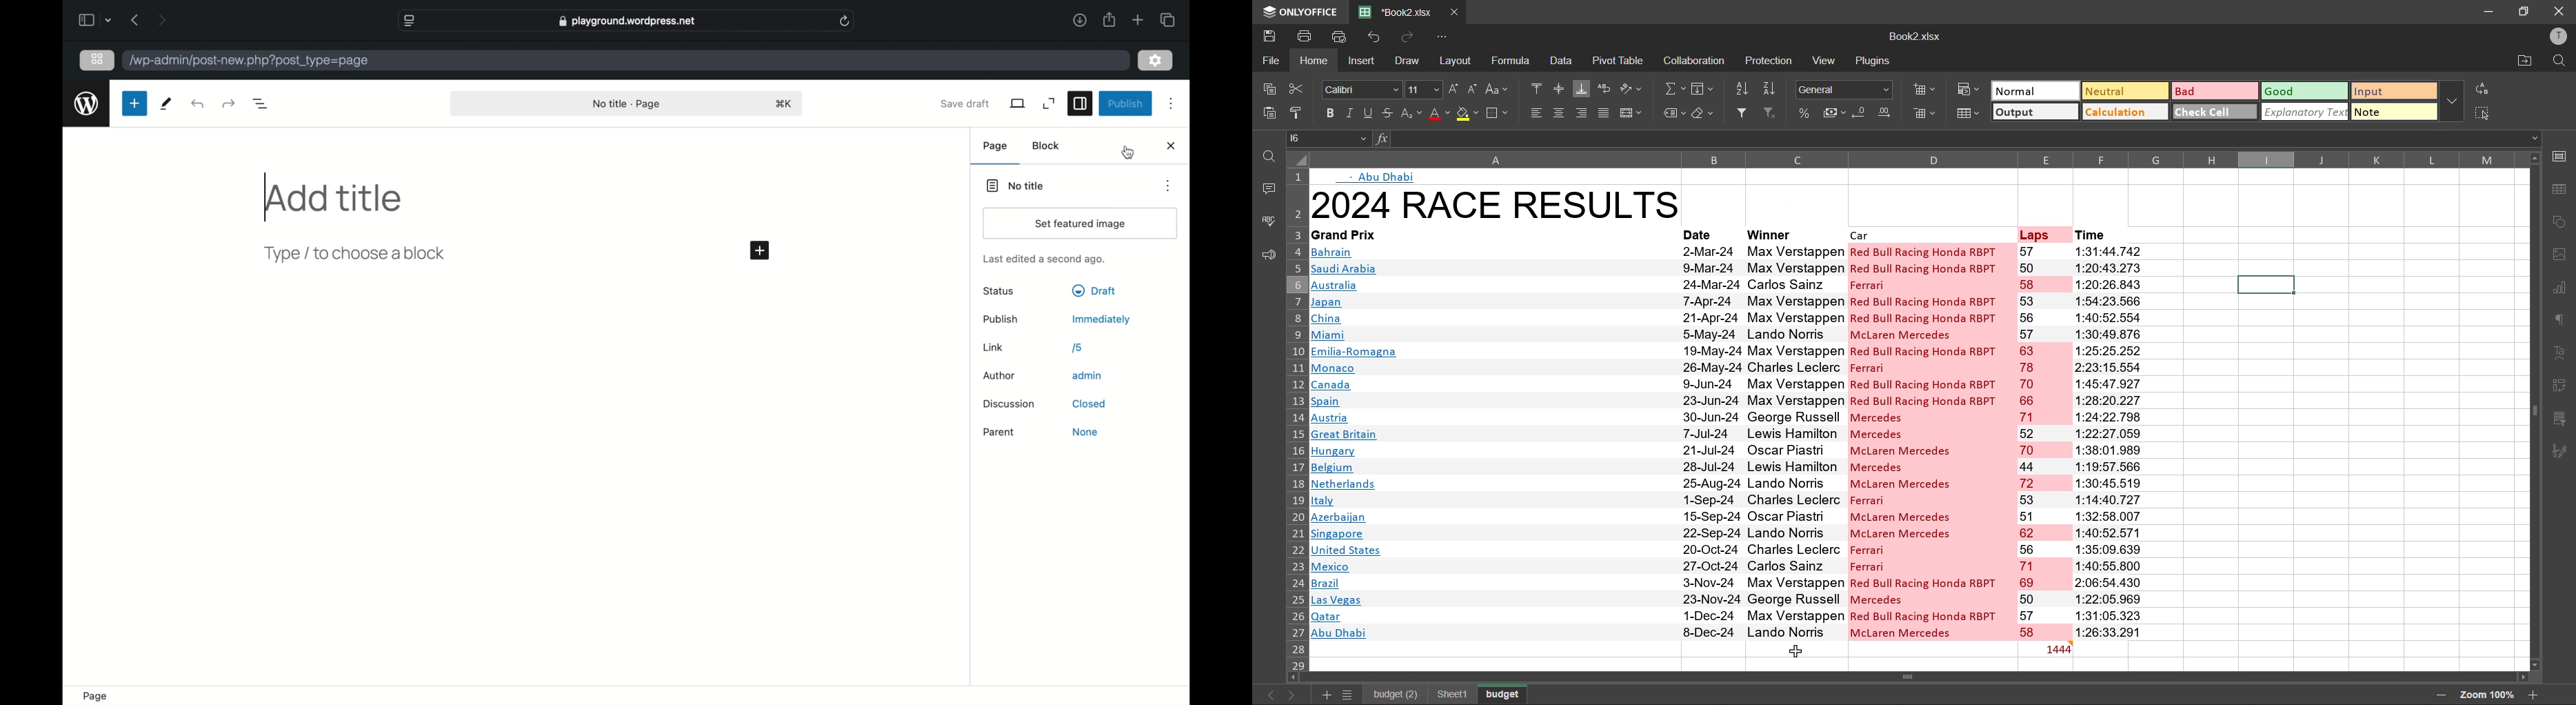 This screenshot has width=2576, height=728. What do you see at coordinates (1409, 62) in the screenshot?
I see `draw` at bounding box center [1409, 62].